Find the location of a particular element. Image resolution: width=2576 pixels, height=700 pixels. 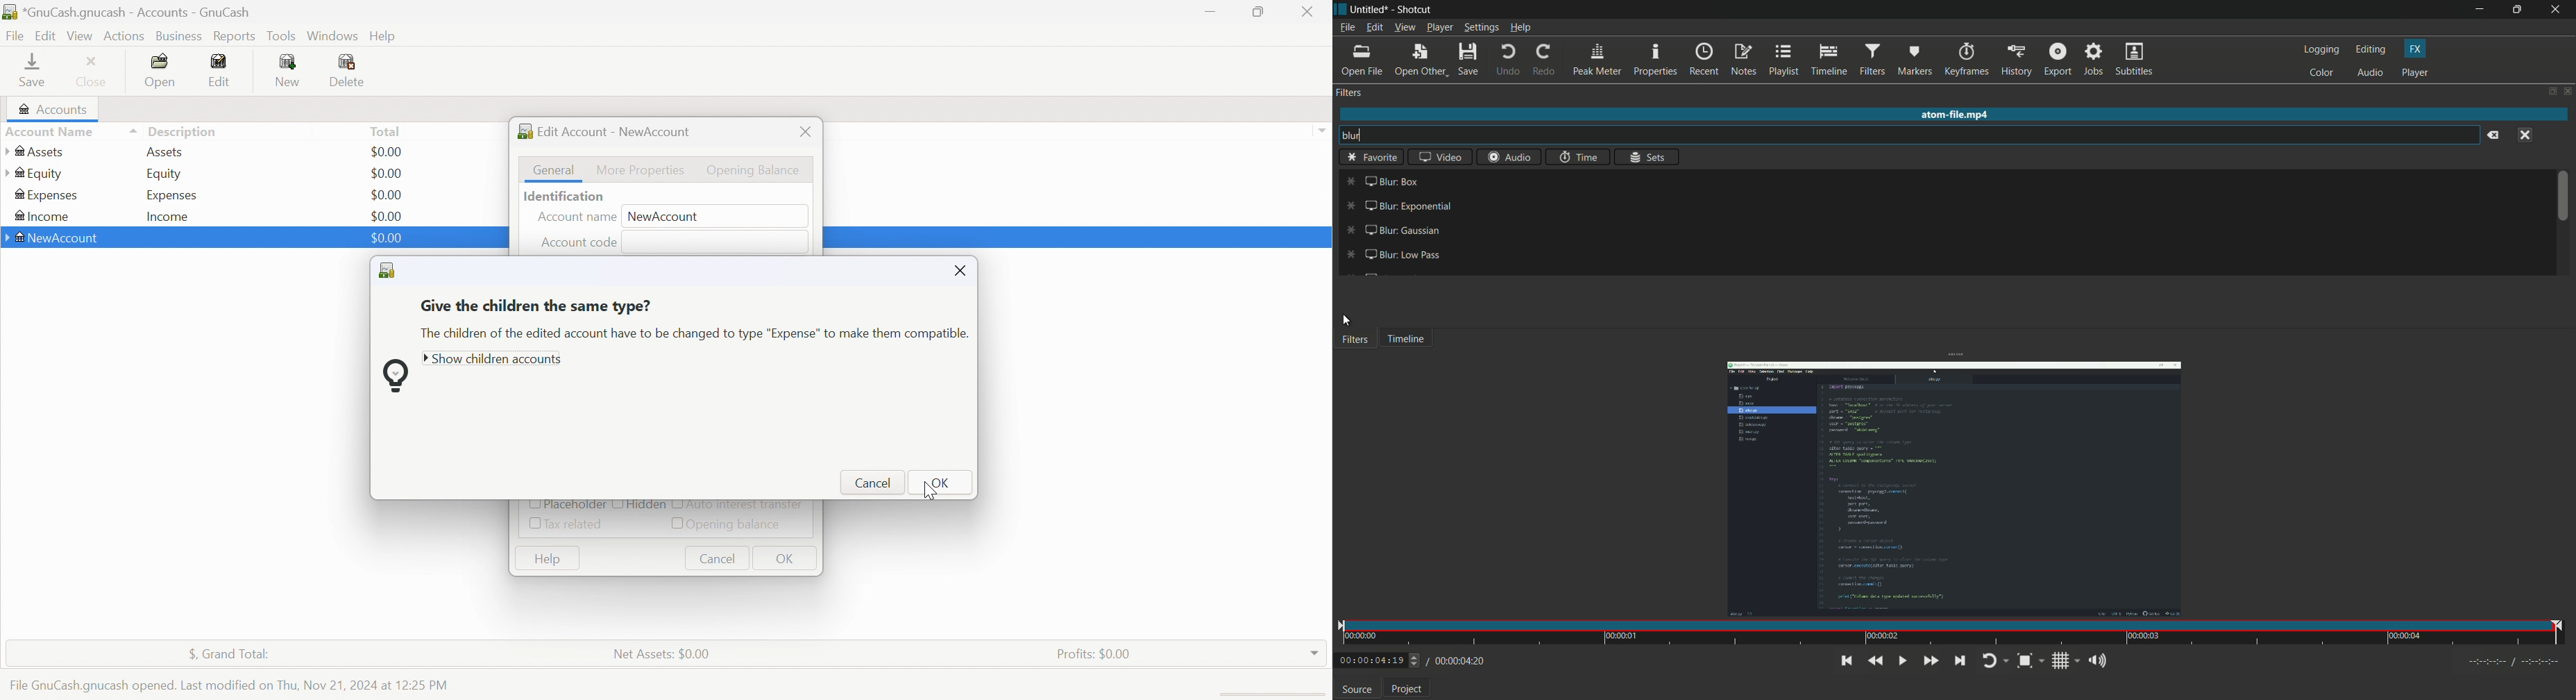

More Properties is located at coordinates (641, 169).